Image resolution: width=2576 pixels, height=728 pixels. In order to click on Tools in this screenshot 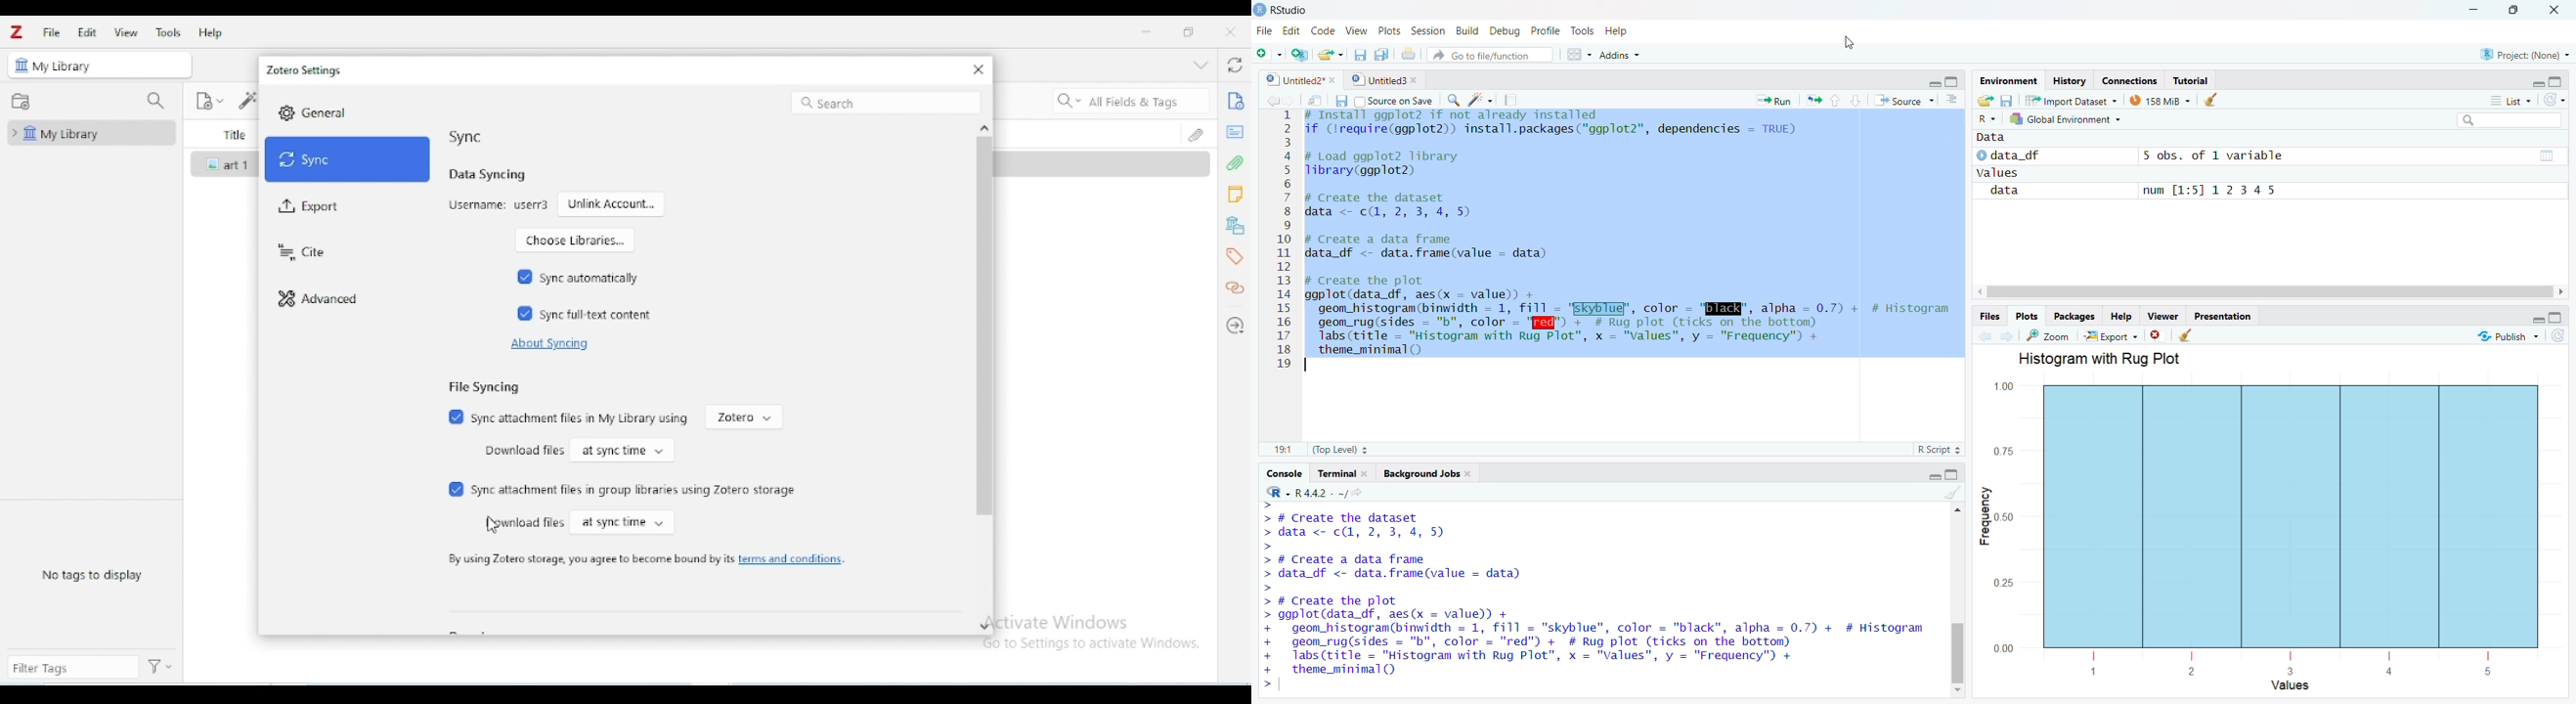, I will do `click(1580, 29)`.